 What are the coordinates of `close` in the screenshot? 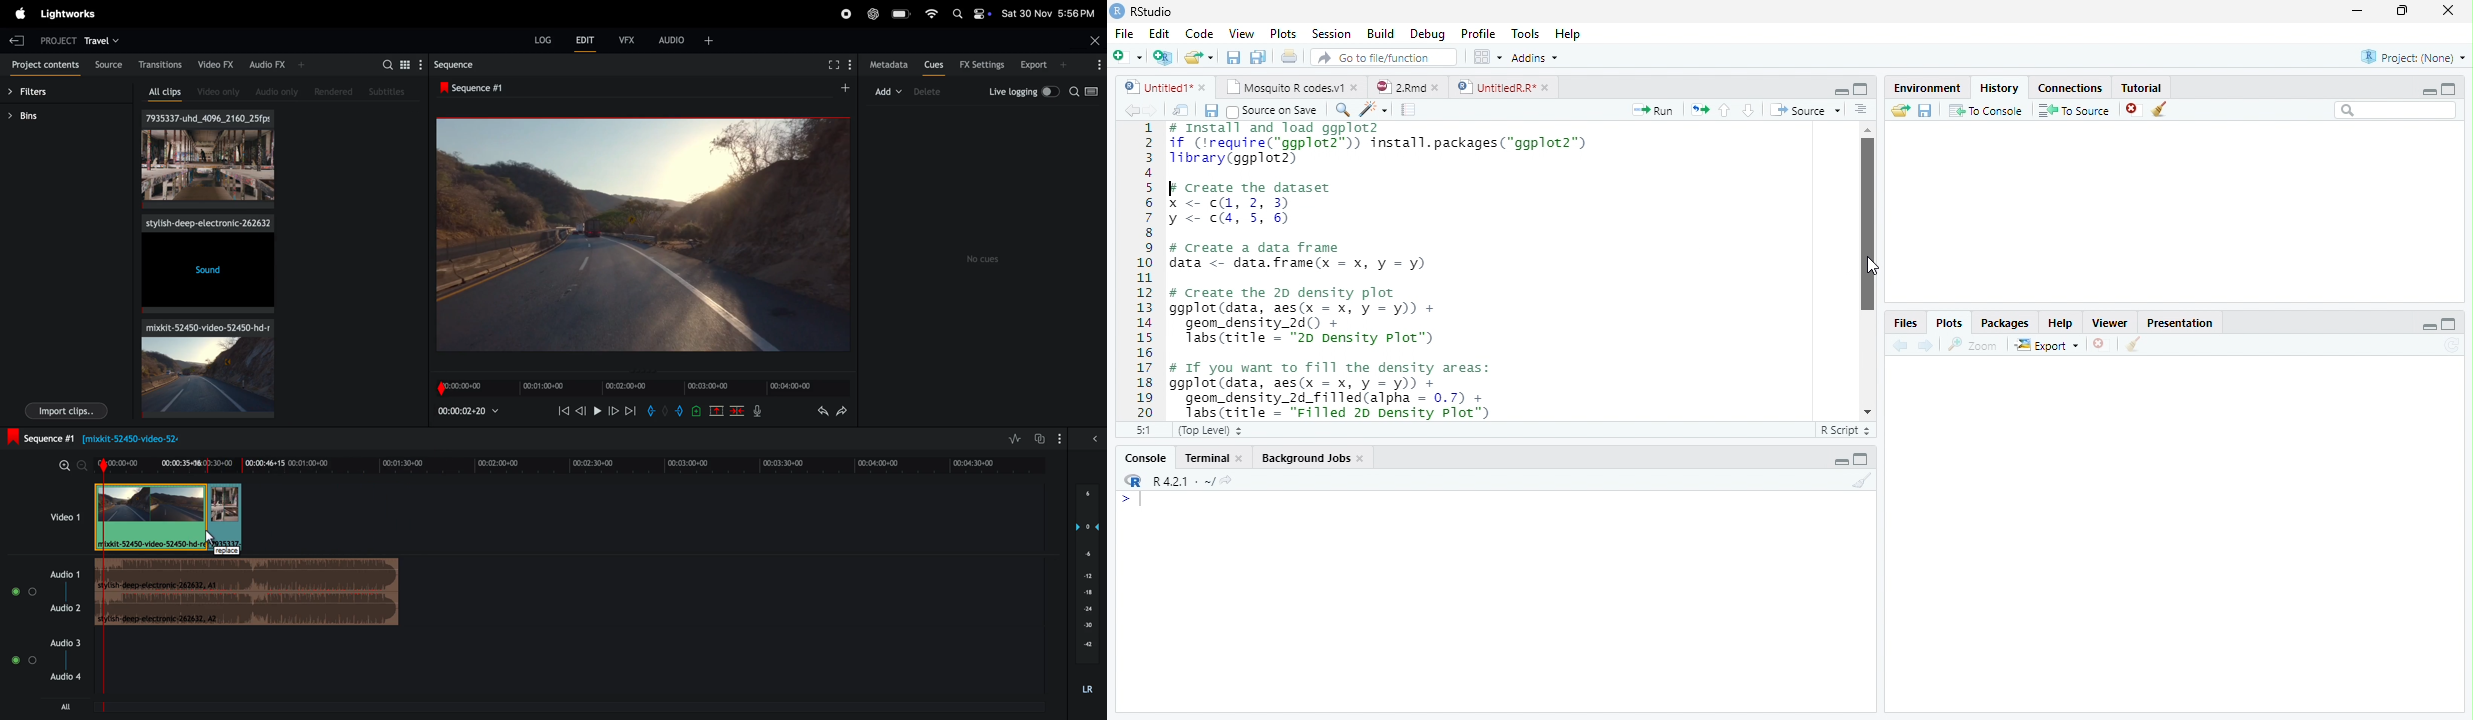 It's located at (2449, 10).